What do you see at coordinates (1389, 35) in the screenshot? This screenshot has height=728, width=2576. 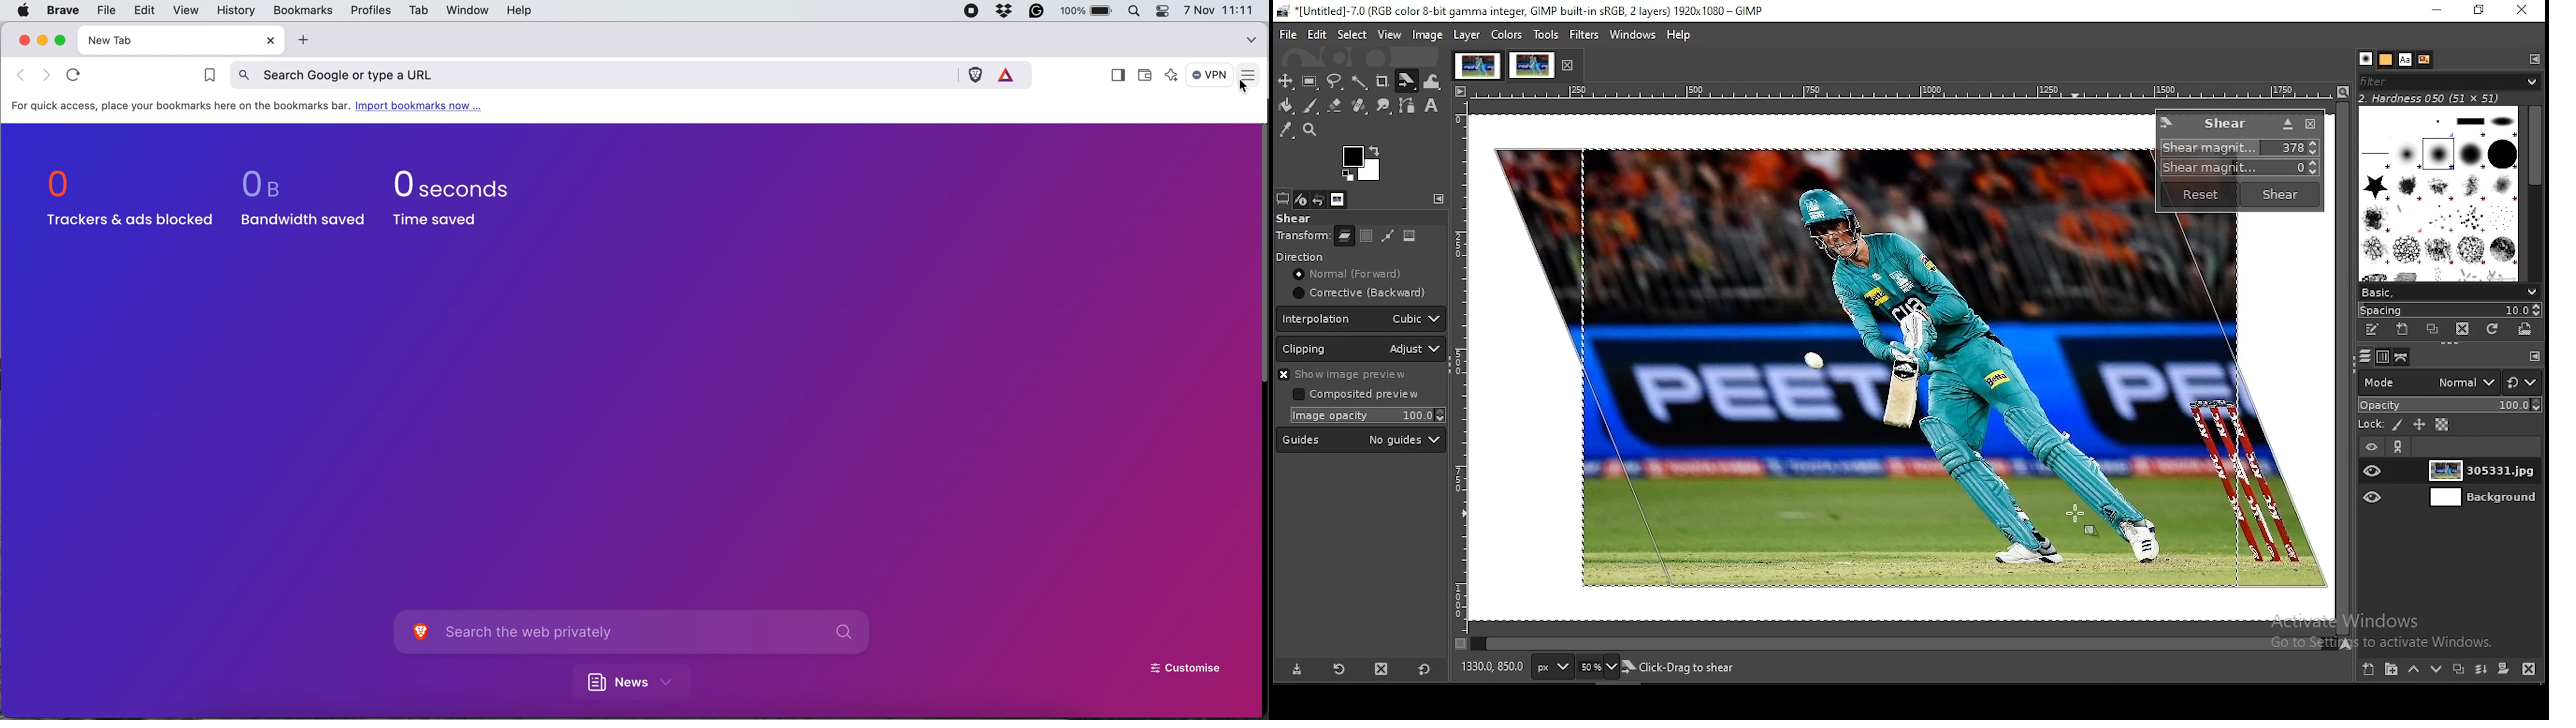 I see `view` at bounding box center [1389, 35].